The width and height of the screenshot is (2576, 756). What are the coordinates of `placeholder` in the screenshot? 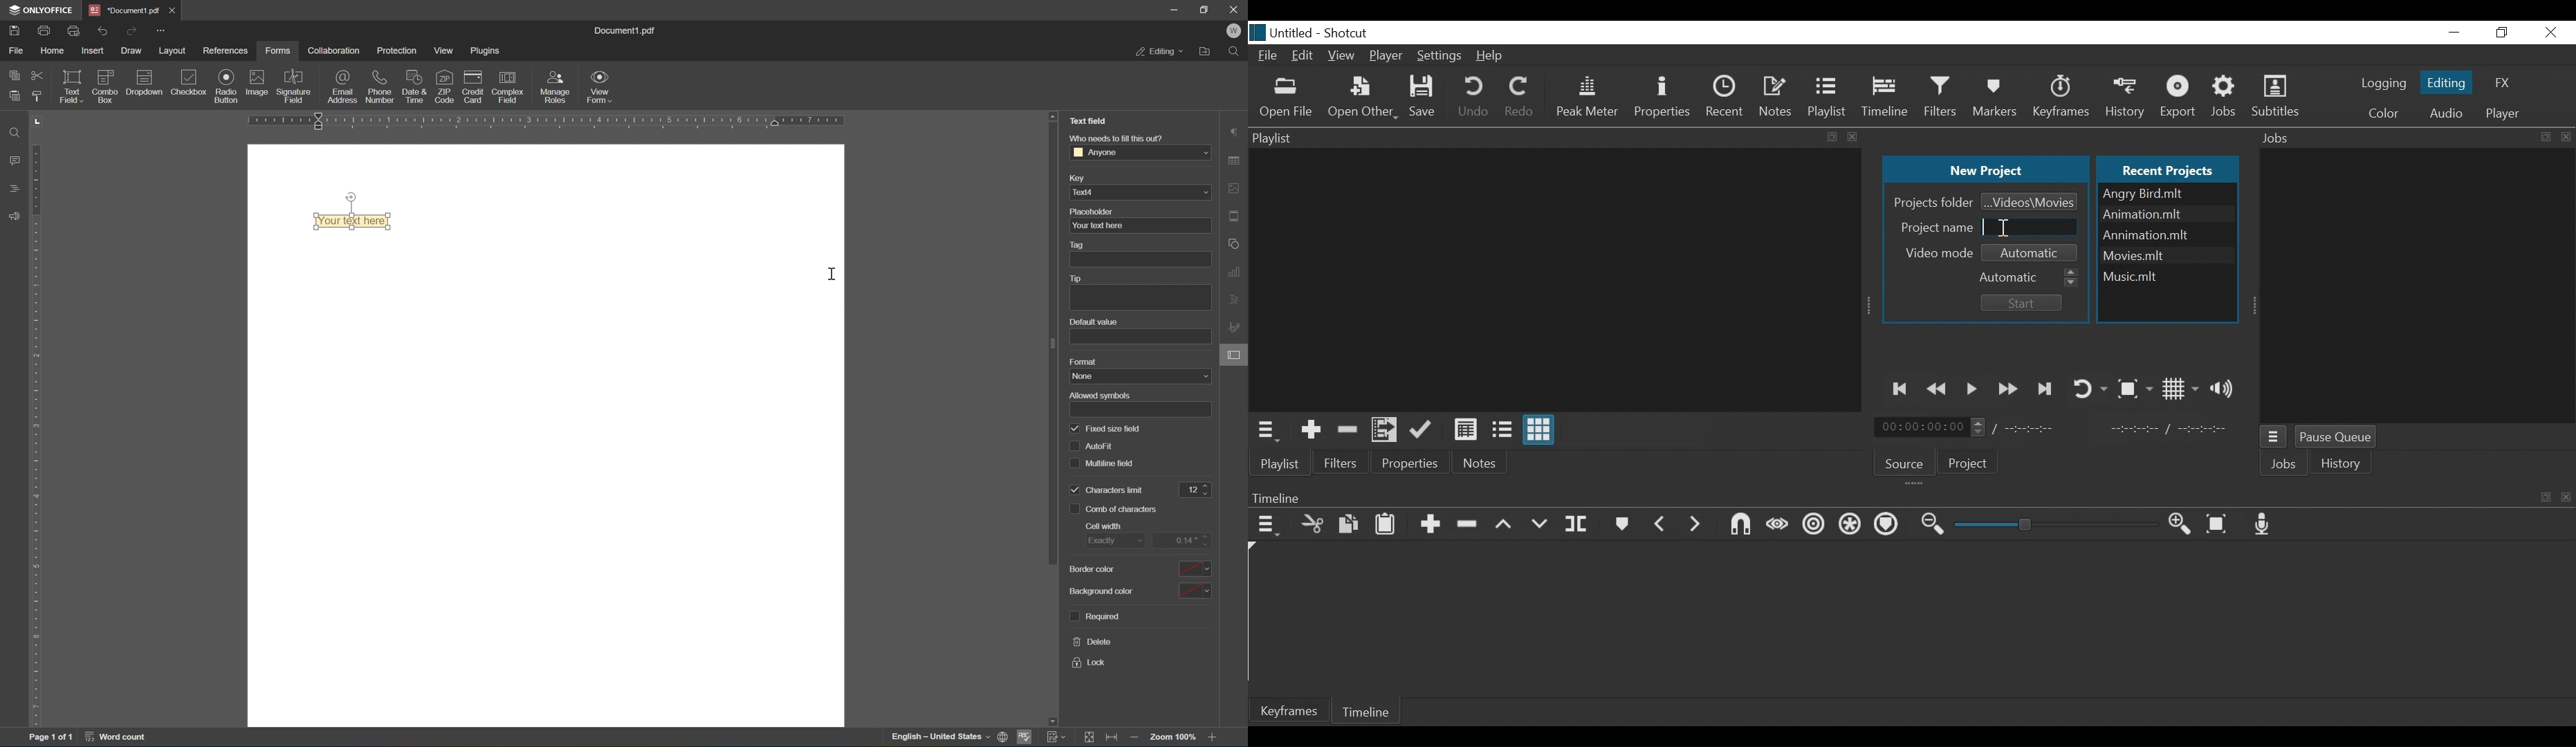 It's located at (1090, 211).